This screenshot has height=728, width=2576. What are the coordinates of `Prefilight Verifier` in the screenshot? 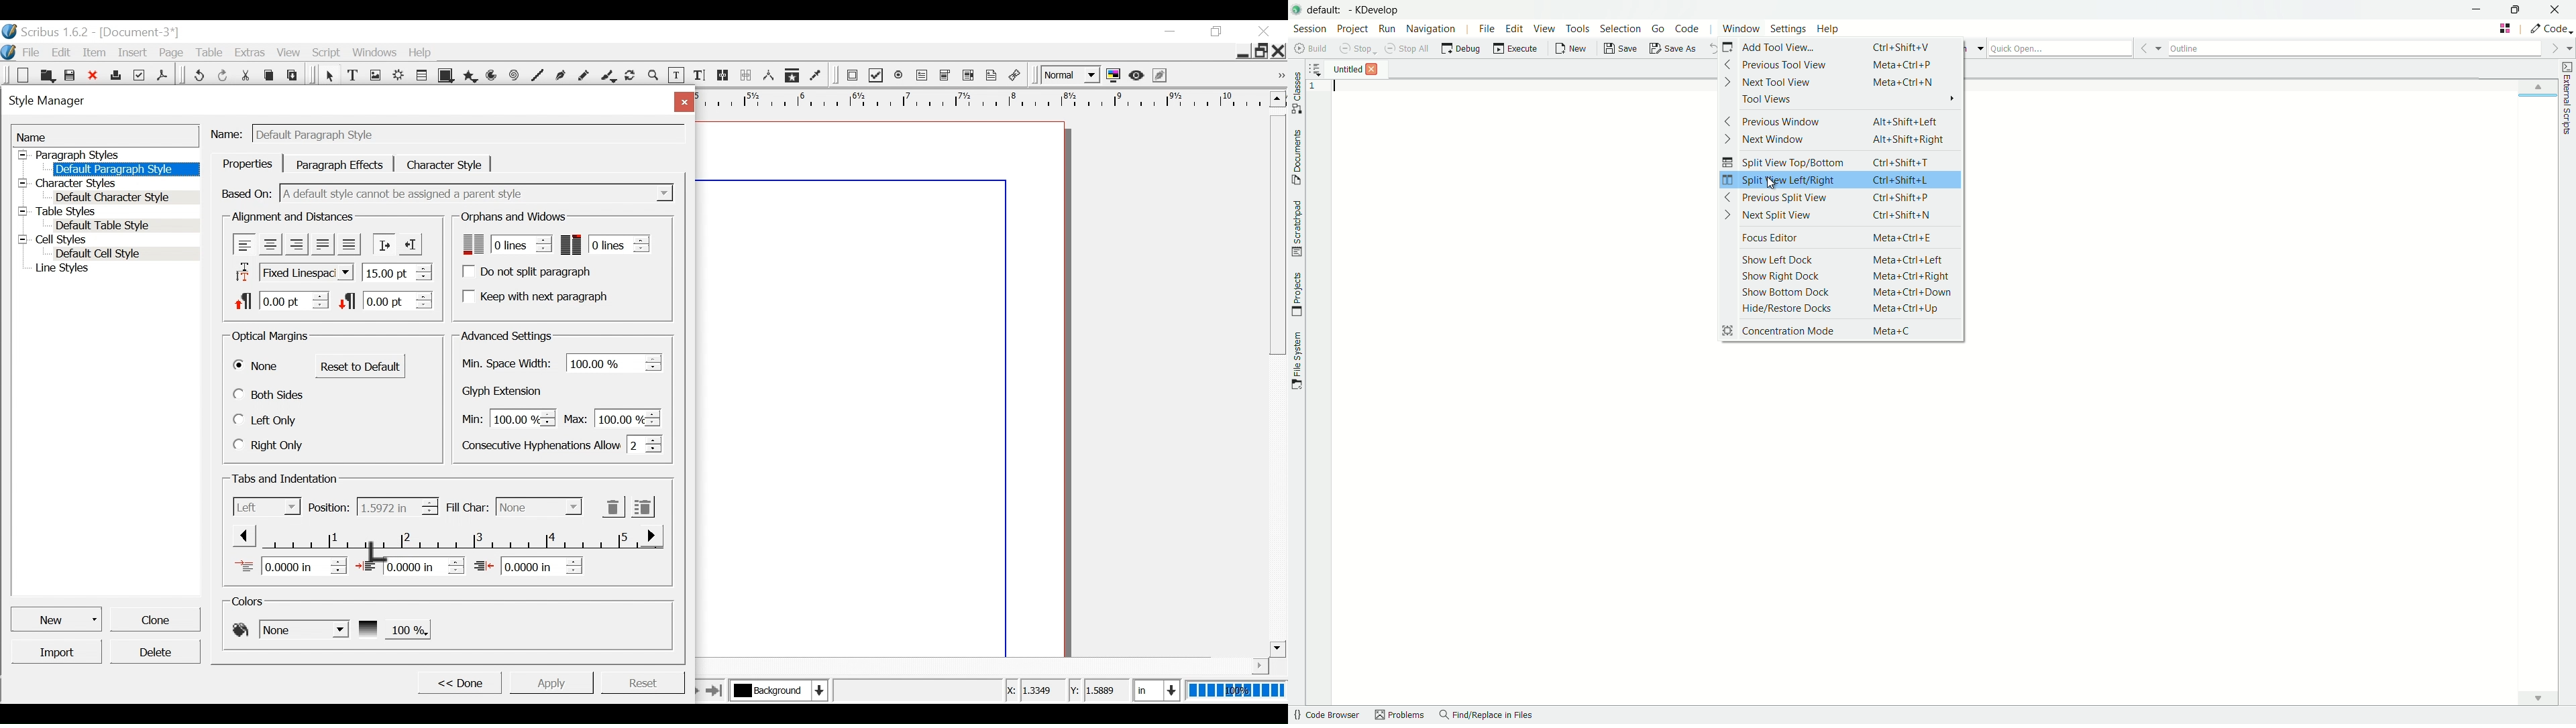 It's located at (139, 74).